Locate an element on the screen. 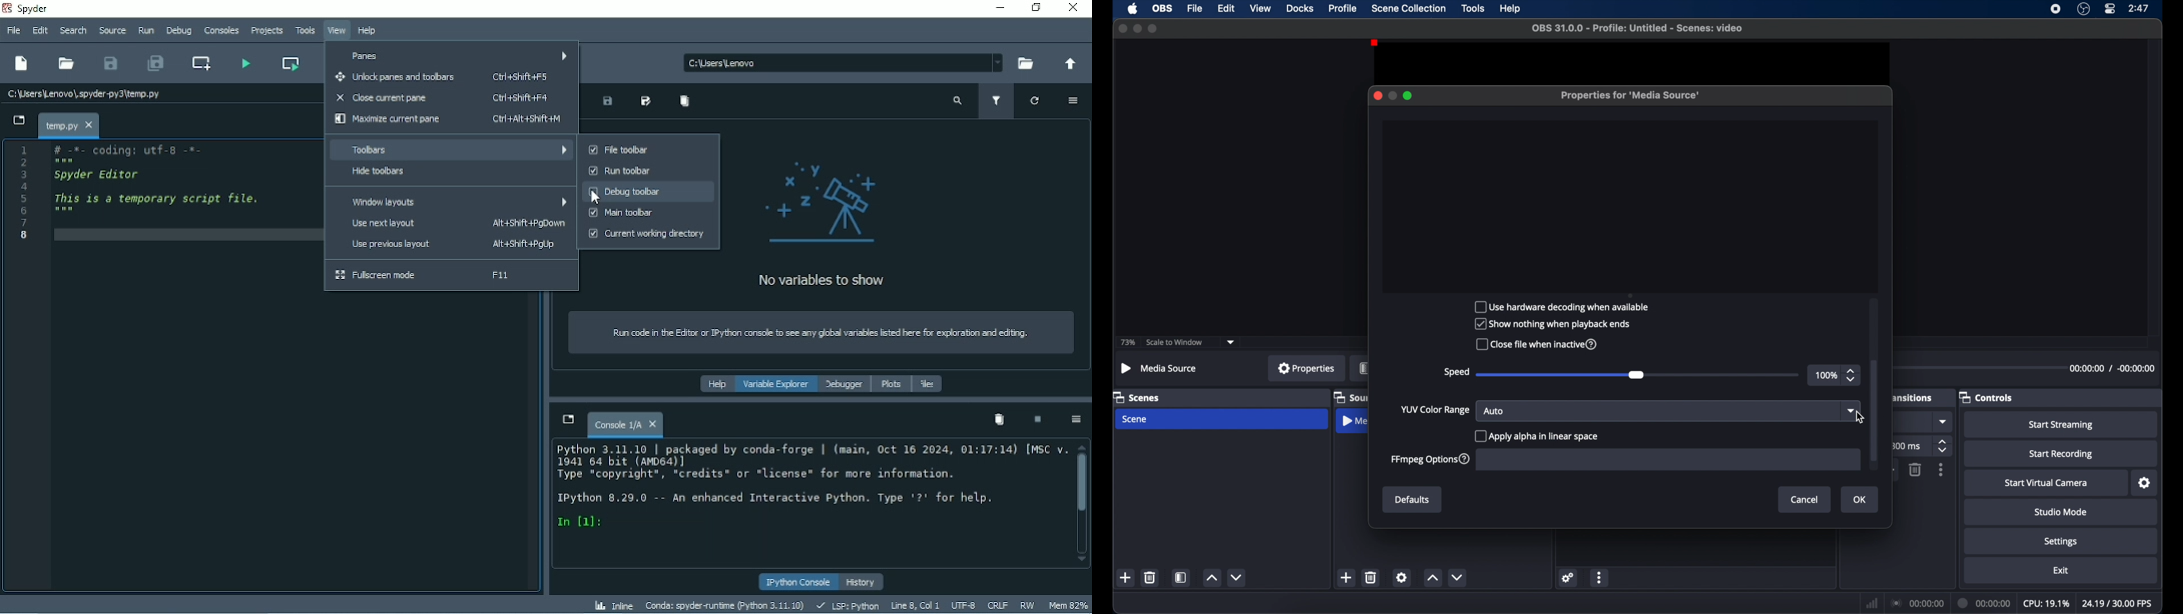  Filter variables is located at coordinates (998, 102).